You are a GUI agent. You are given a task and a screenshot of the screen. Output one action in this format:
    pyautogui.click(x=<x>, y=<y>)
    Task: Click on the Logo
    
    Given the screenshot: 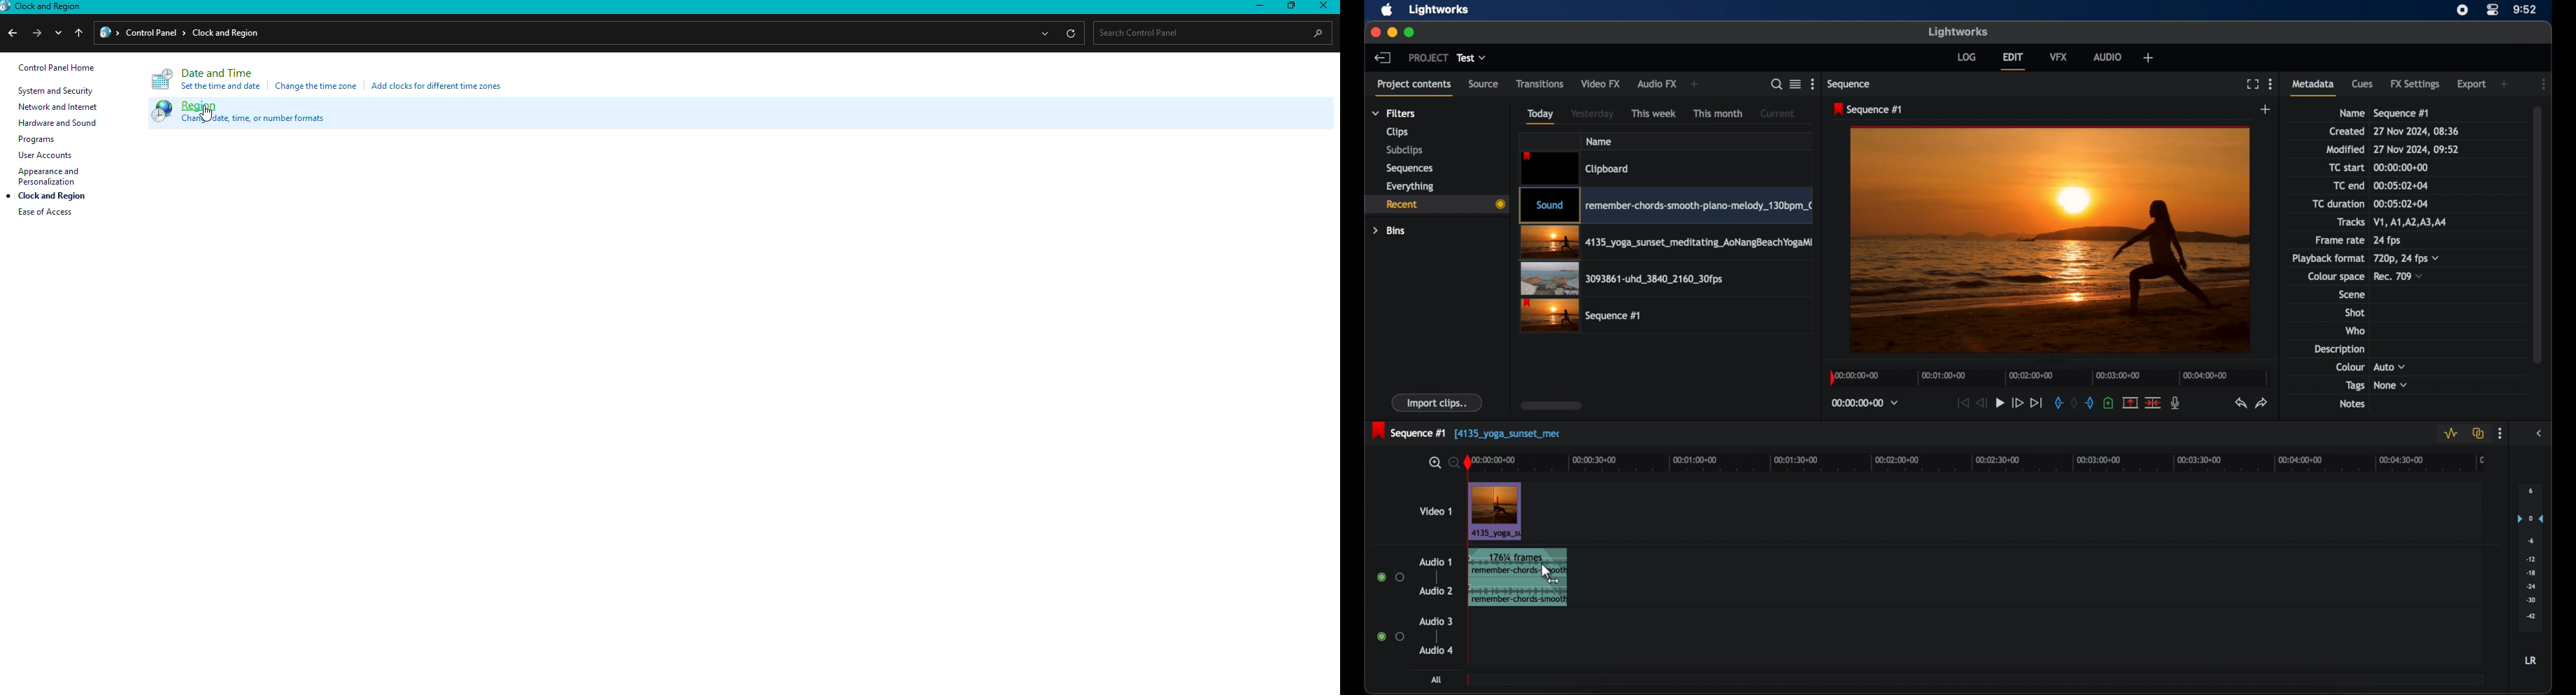 What is the action you would take?
    pyautogui.click(x=161, y=81)
    